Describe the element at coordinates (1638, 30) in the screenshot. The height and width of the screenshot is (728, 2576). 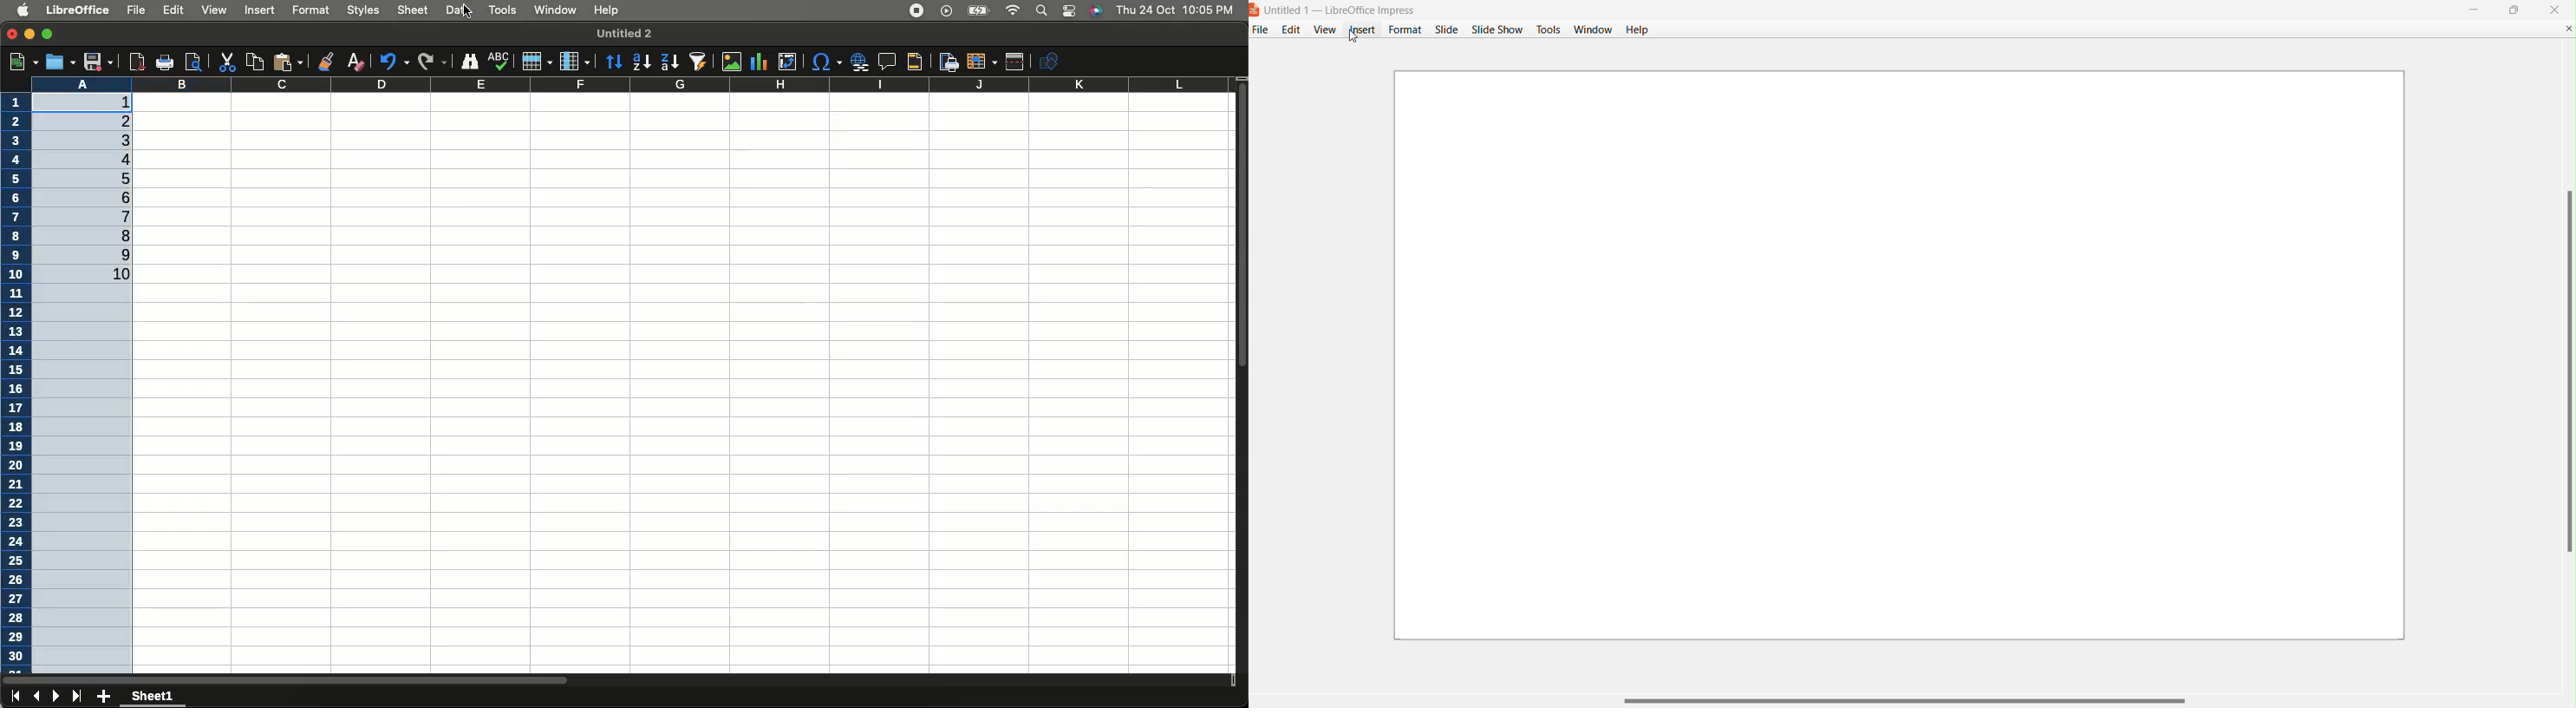
I see `Help` at that location.